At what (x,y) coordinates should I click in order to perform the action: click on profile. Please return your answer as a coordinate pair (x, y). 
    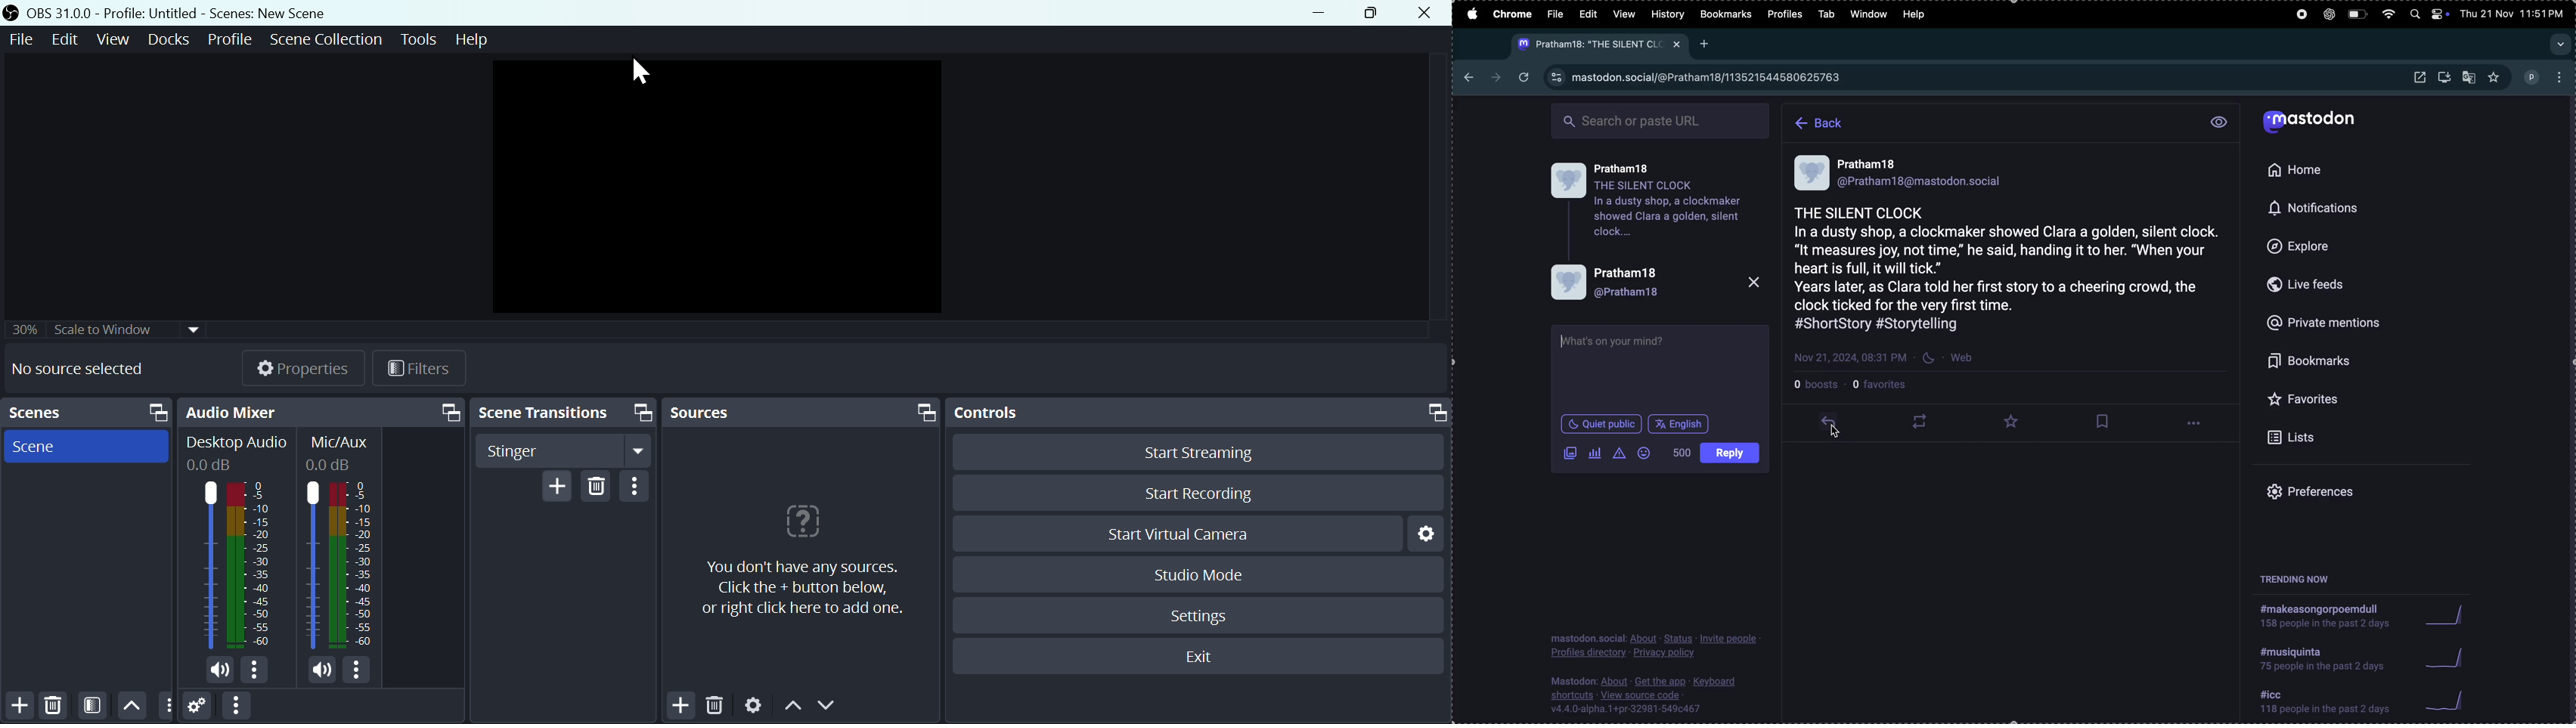
    Looking at the image, I should click on (1787, 15).